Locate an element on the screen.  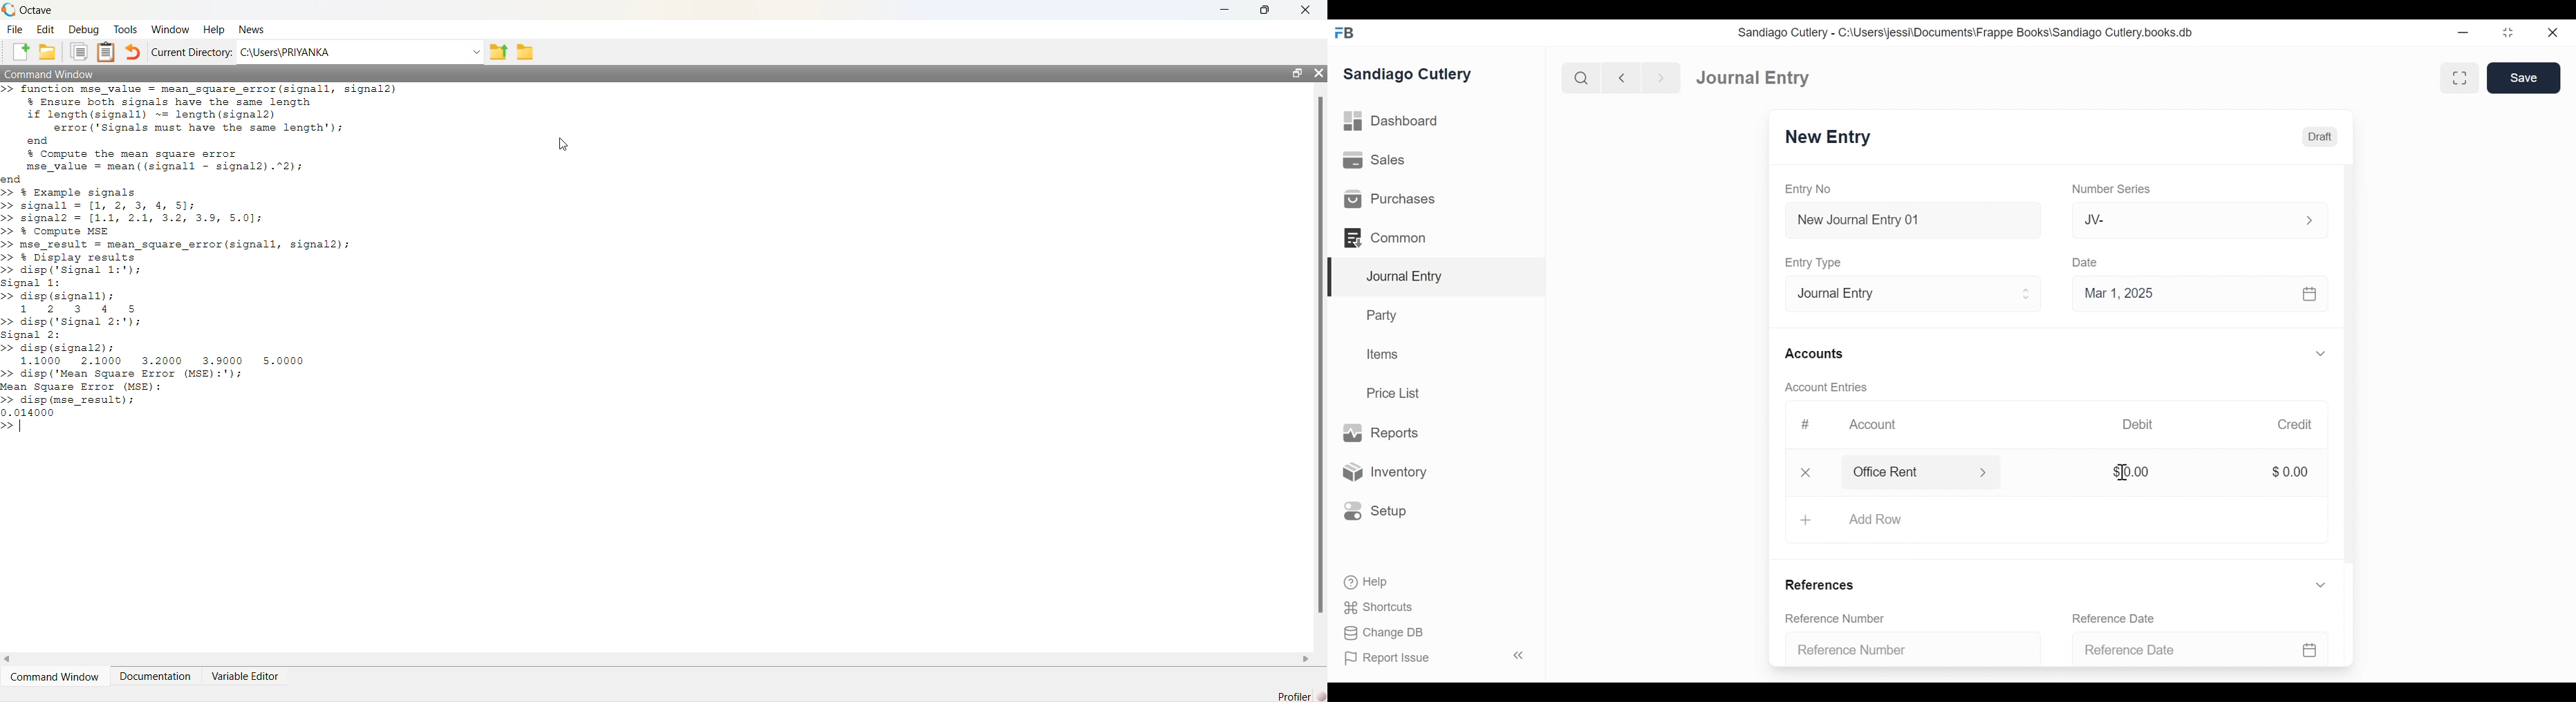
New Journal Entry 01 is located at coordinates (1909, 219).